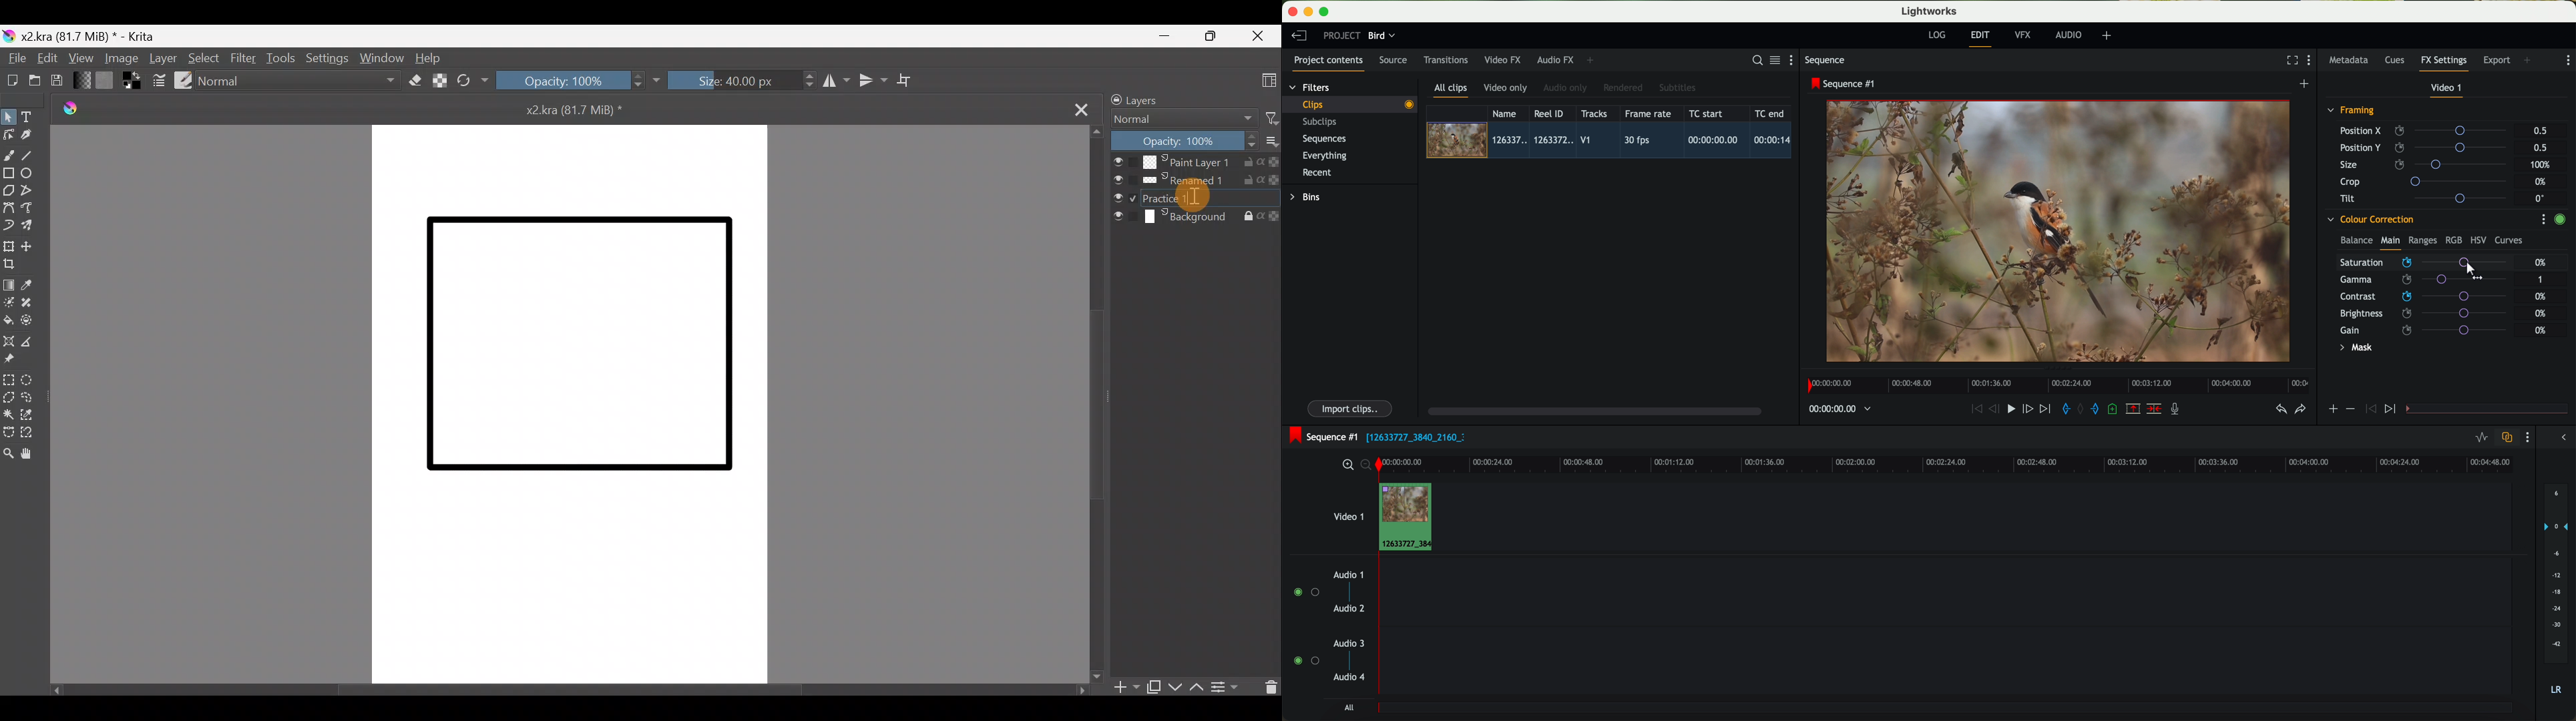  I want to click on recent, so click(1317, 174).